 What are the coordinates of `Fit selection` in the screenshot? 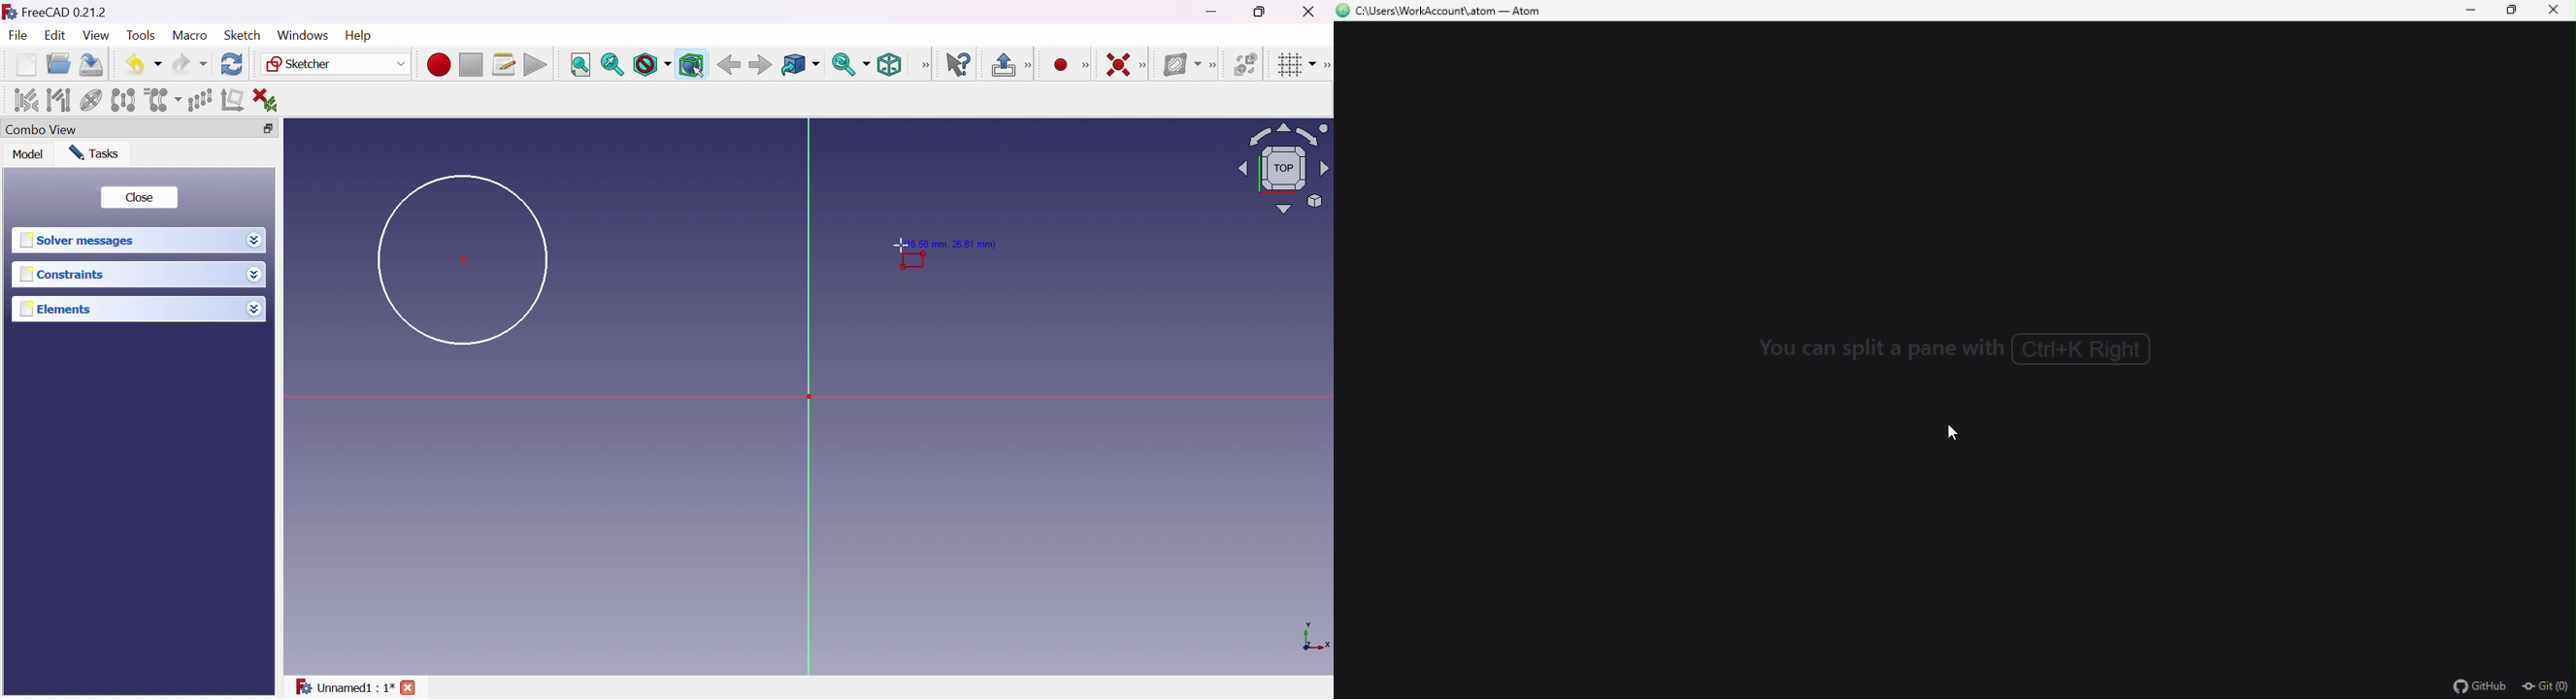 It's located at (612, 65).